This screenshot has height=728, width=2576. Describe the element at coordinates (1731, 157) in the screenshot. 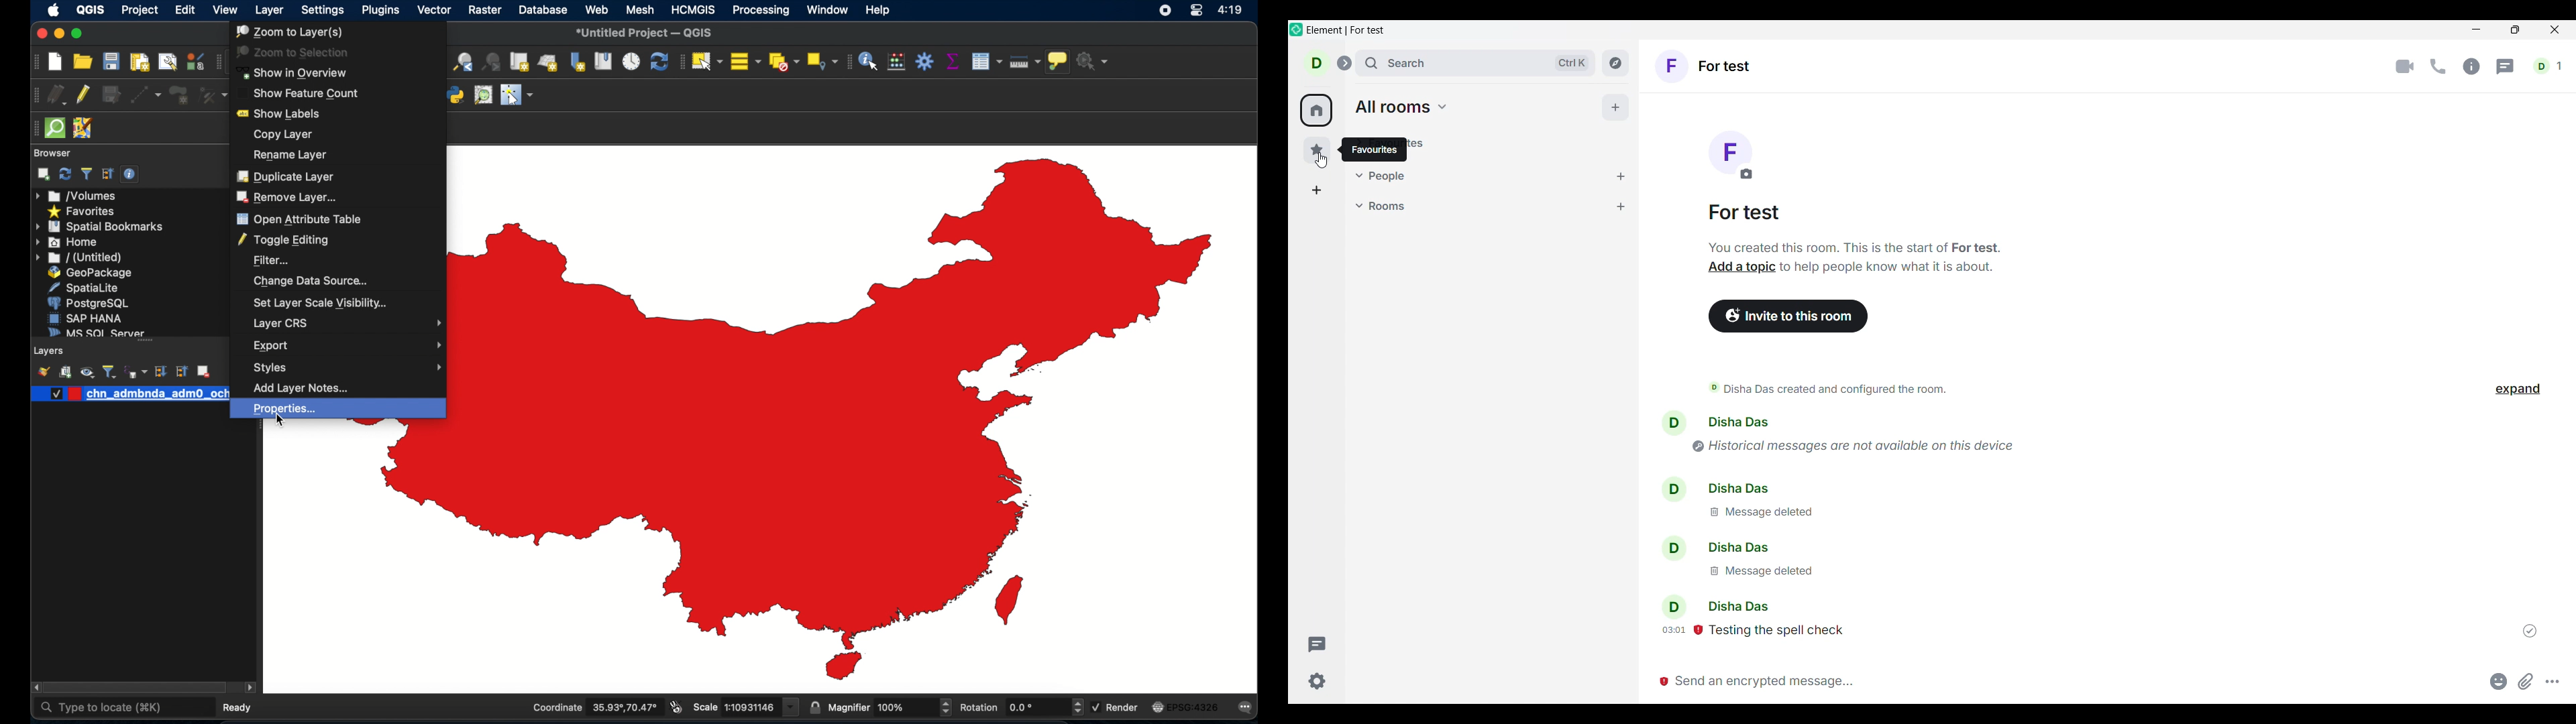

I see `Click to change room image` at that location.